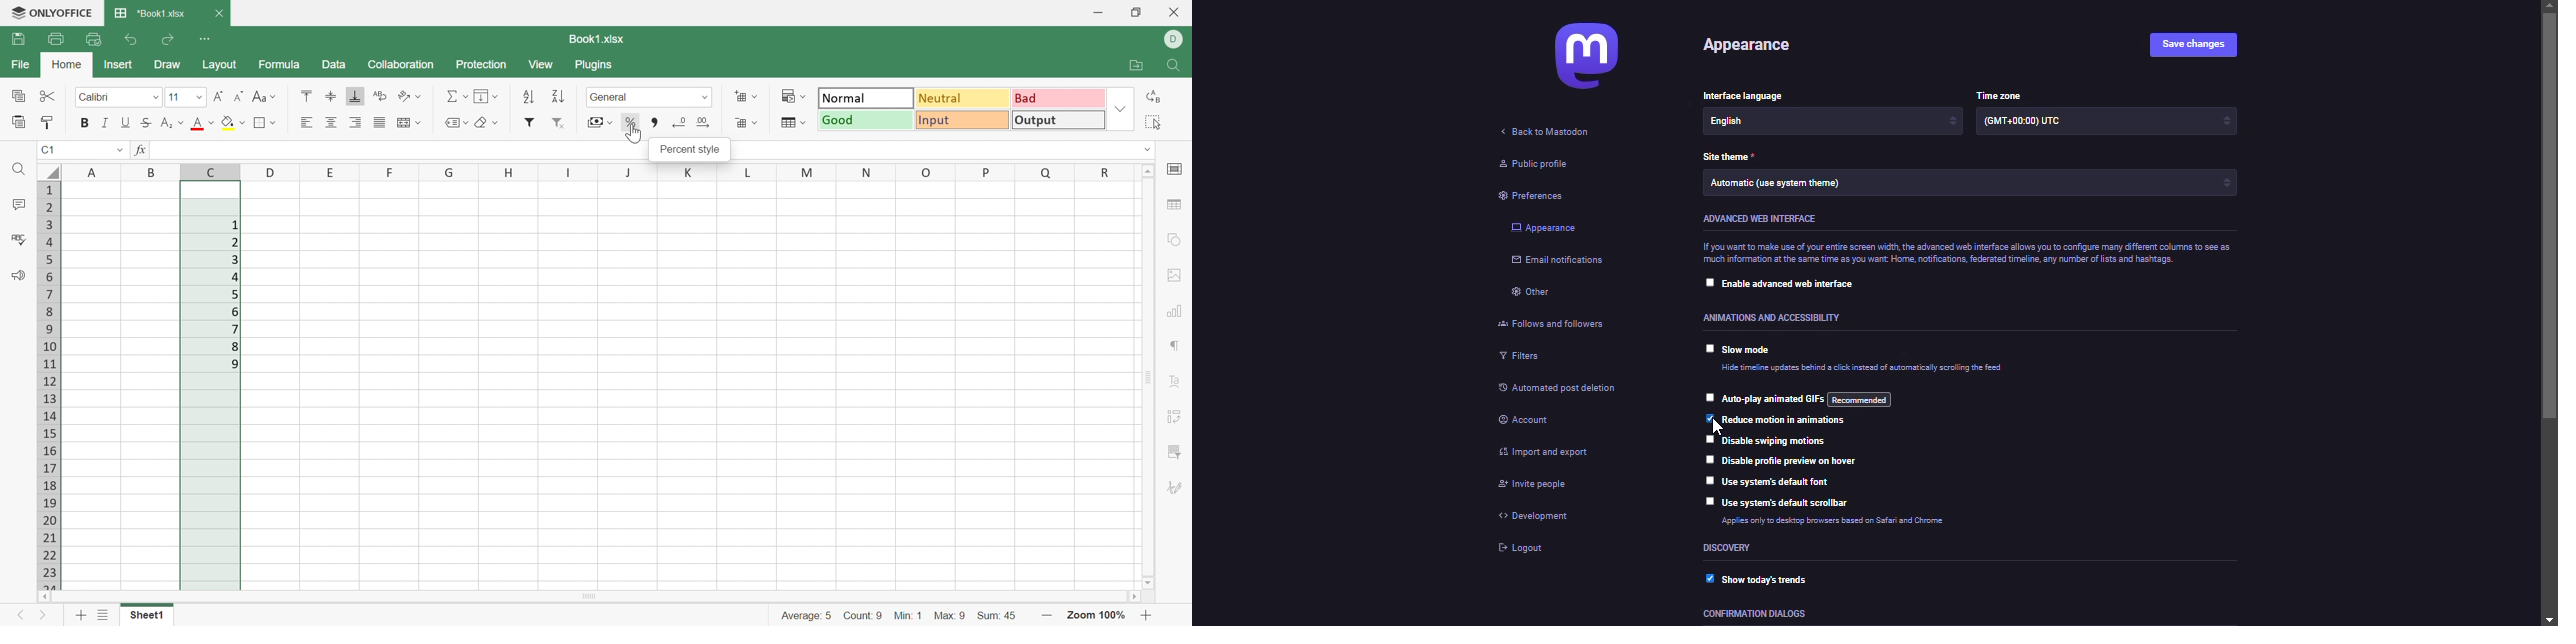  What do you see at coordinates (593, 66) in the screenshot?
I see `Plugins` at bounding box center [593, 66].